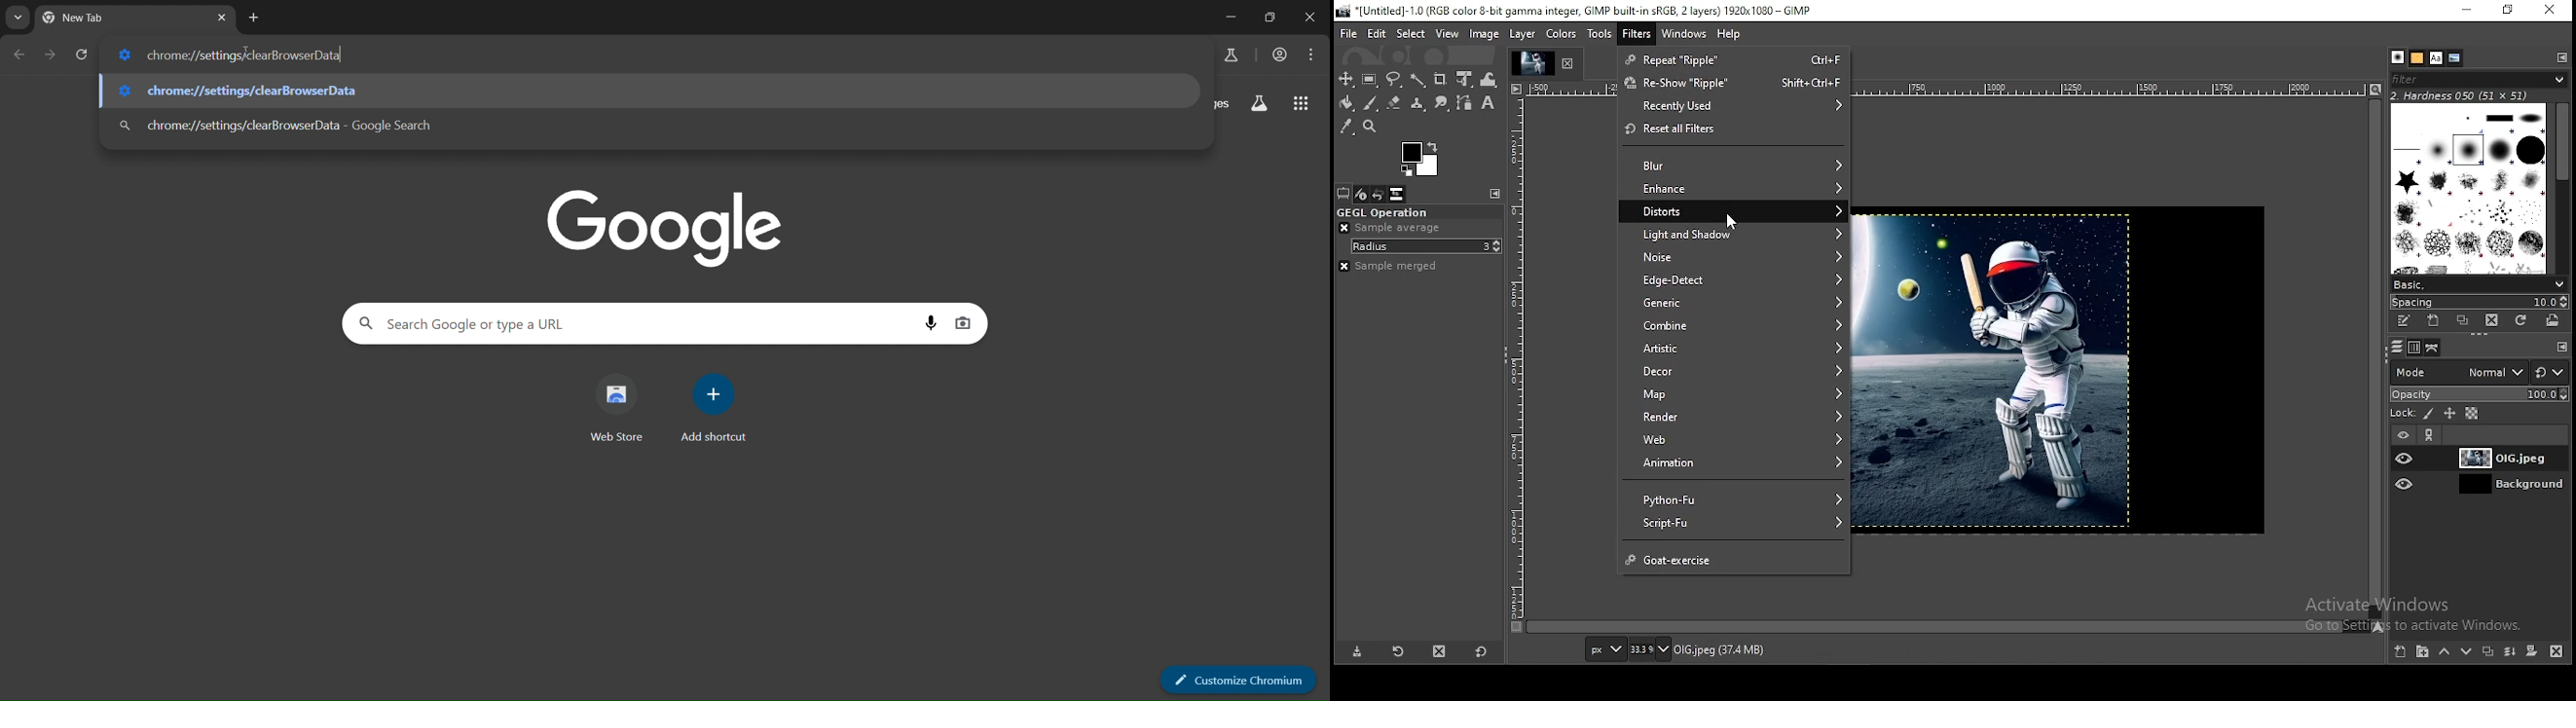 This screenshot has width=2576, height=728. What do you see at coordinates (1738, 498) in the screenshot?
I see `python fu` at bounding box center [1738, 498].